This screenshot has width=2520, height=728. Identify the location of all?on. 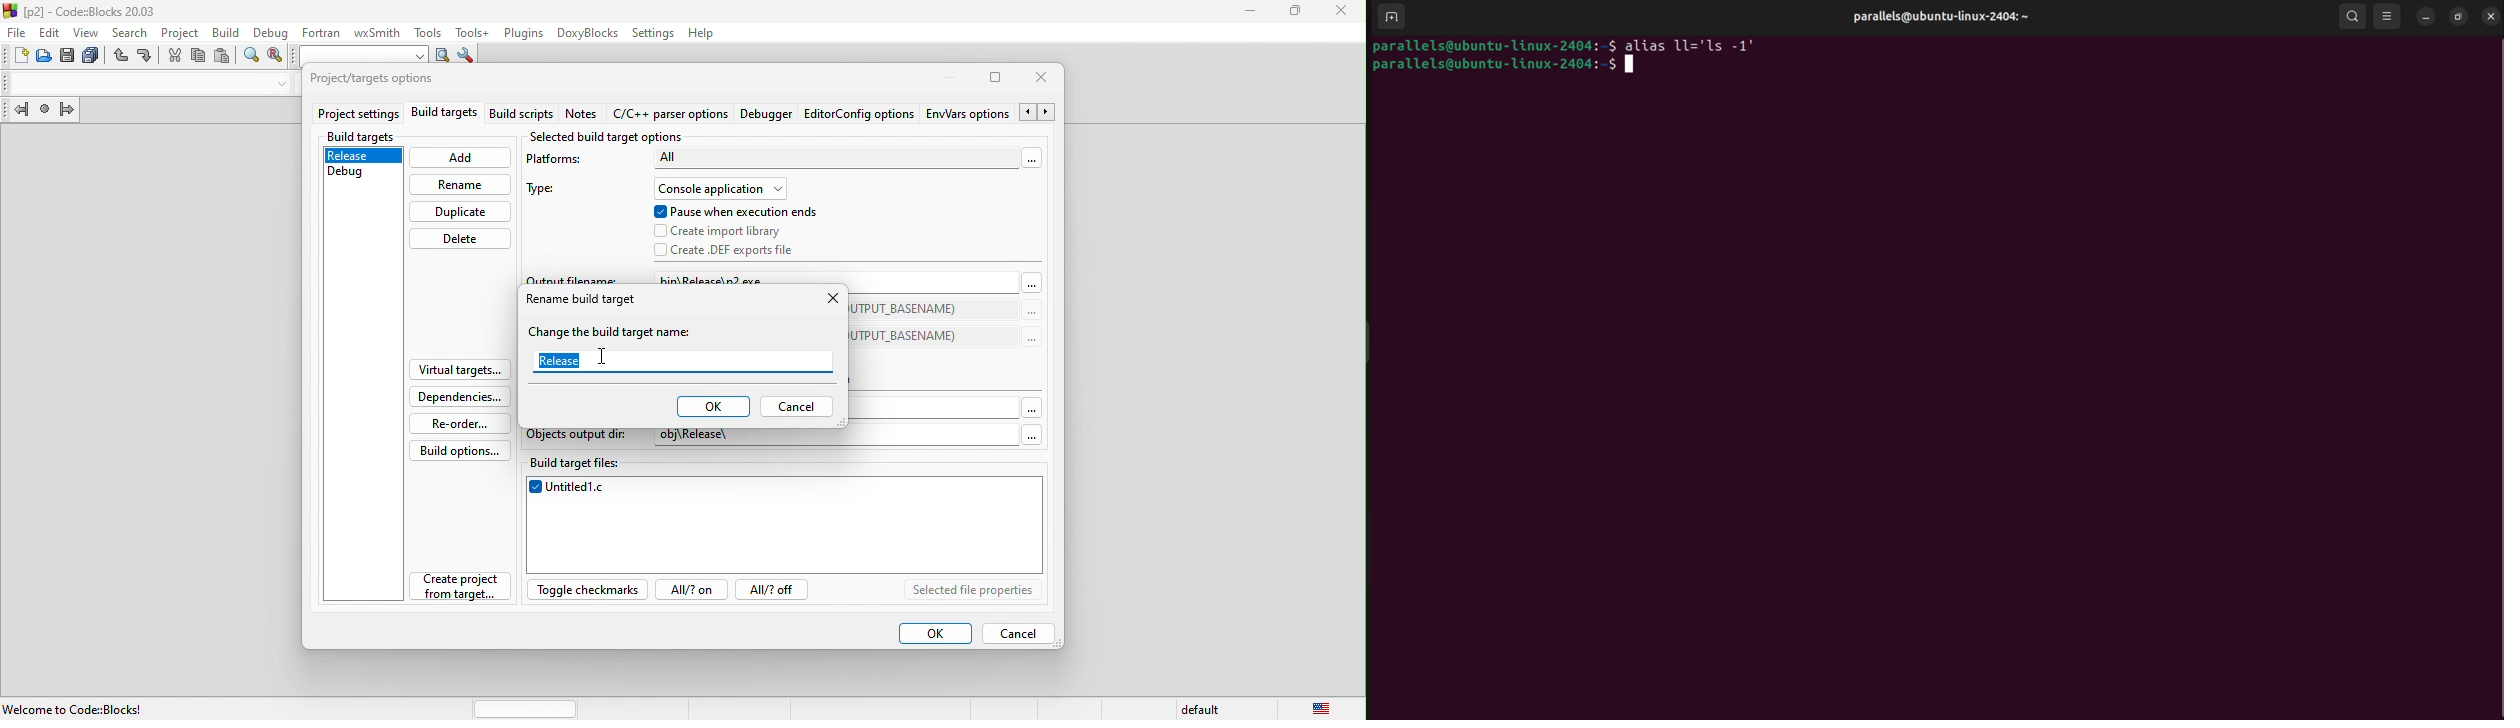
(694, 590).